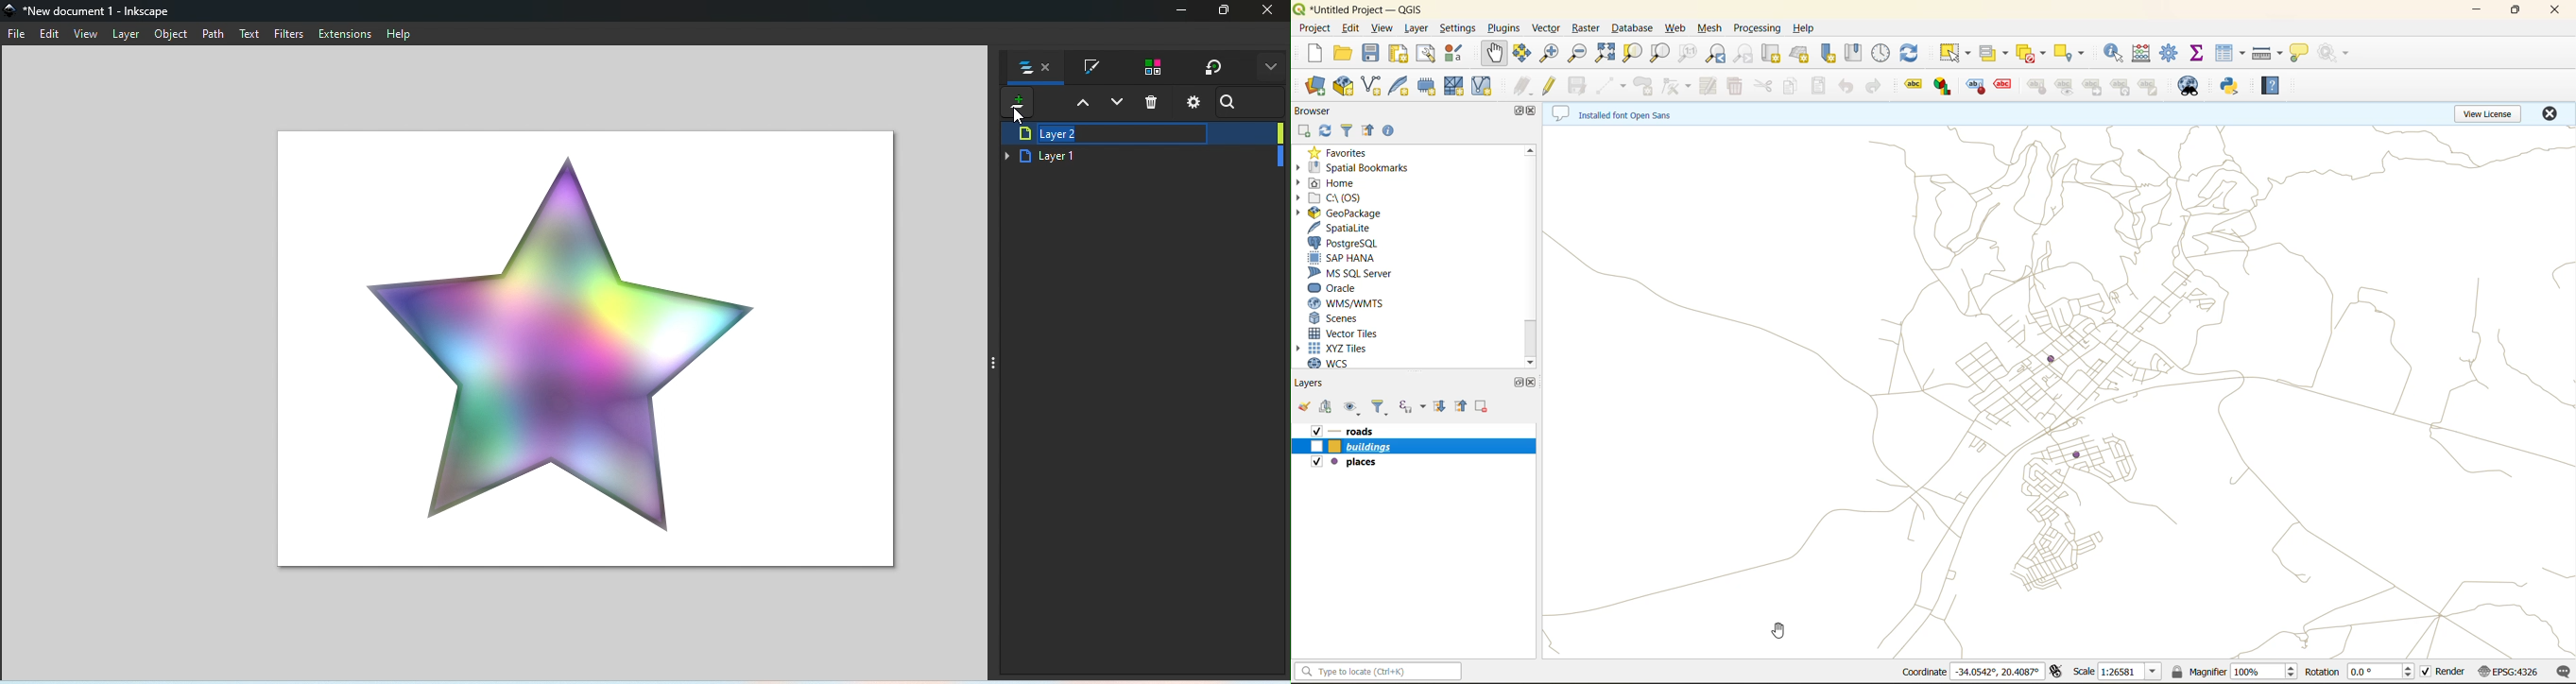 This screenshot has width=2576, height=700. Describe the element at coordinates (1231, 105) in the screenshot. I see `Search bar` at that location.